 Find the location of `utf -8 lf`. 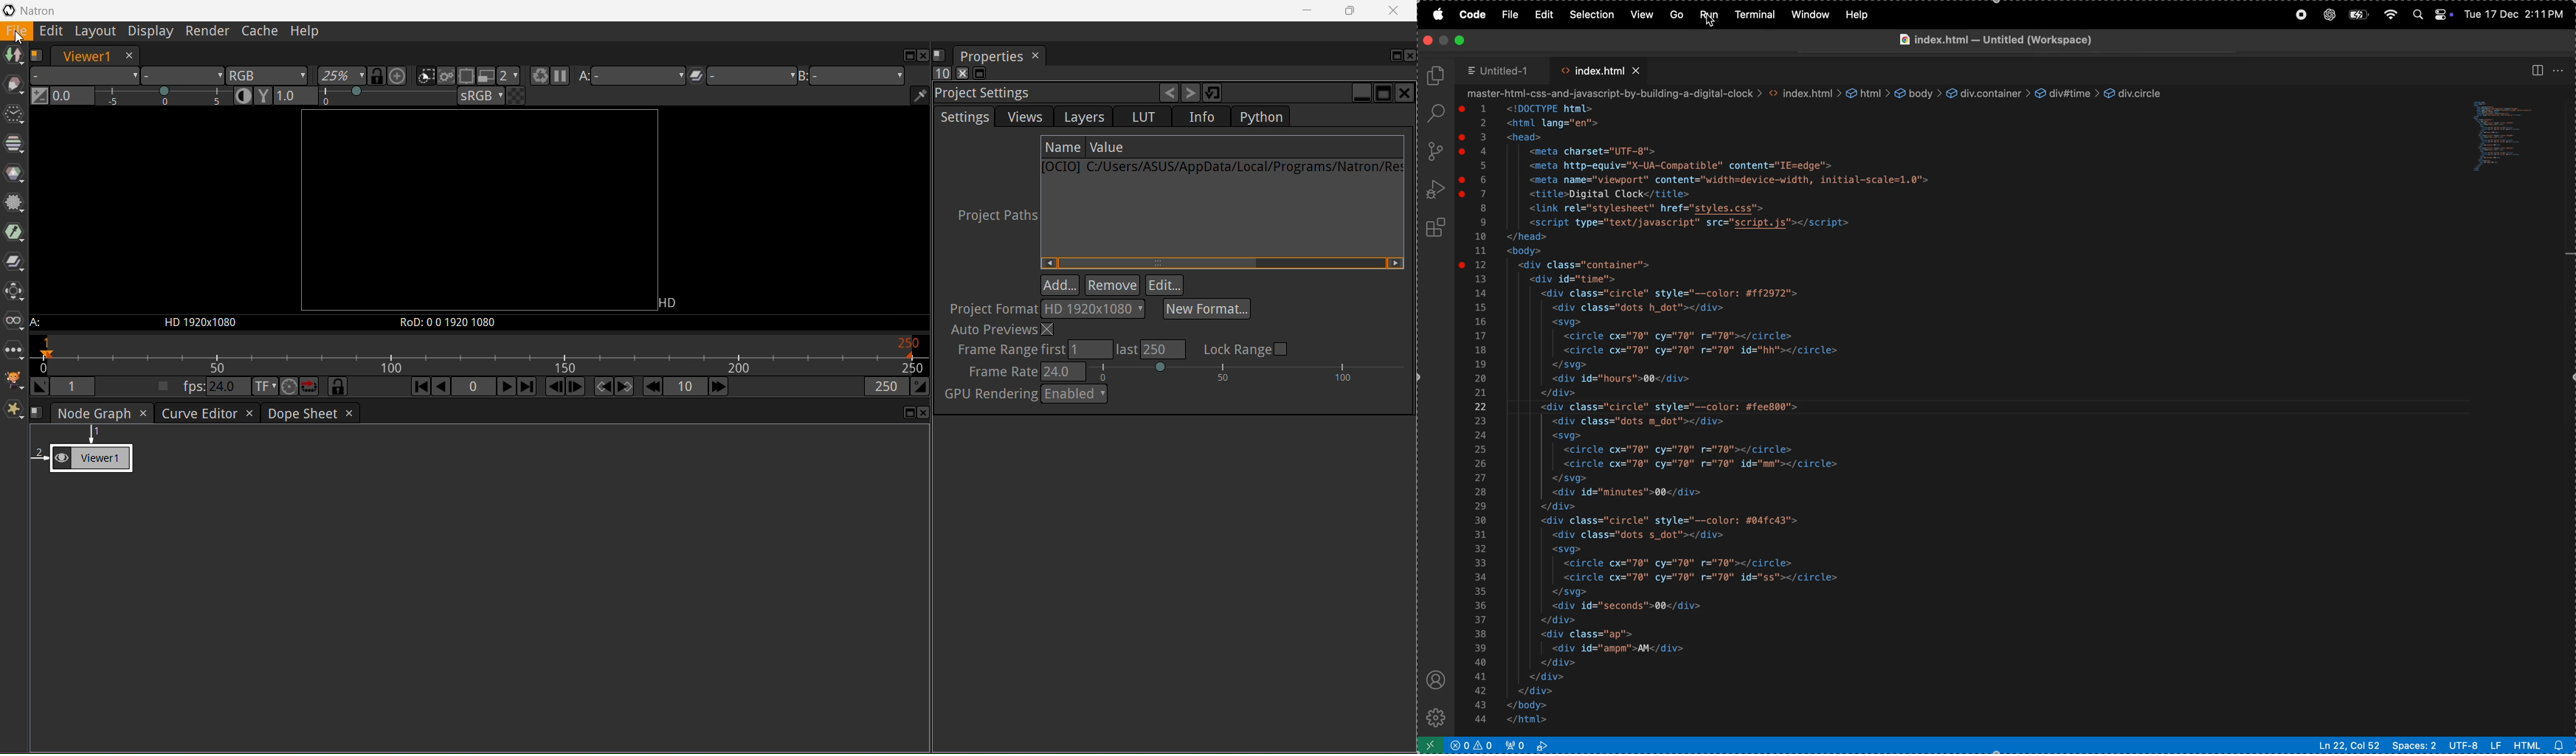

utf -8 lf is located at coordinates (2475, 745).